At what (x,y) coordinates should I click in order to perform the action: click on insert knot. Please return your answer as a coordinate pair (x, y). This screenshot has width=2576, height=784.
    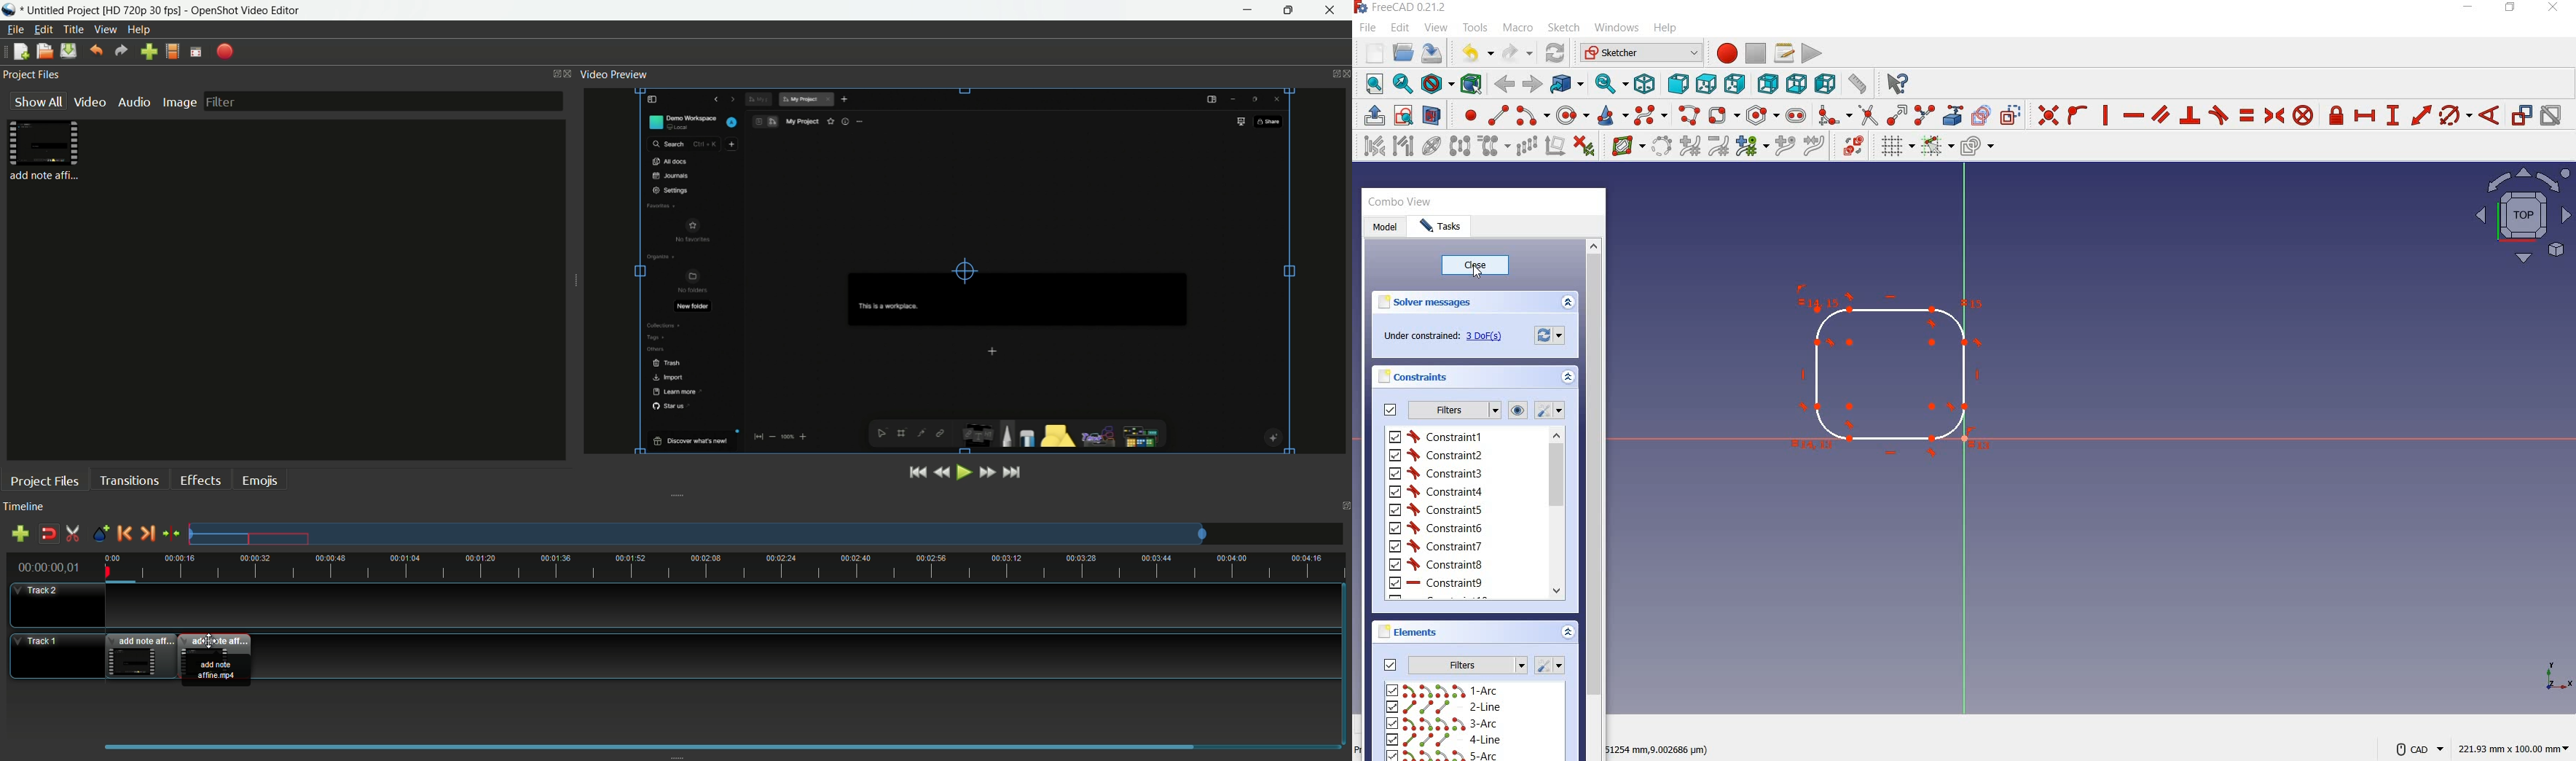
    Looking at the image, I should click on (1784, 145).